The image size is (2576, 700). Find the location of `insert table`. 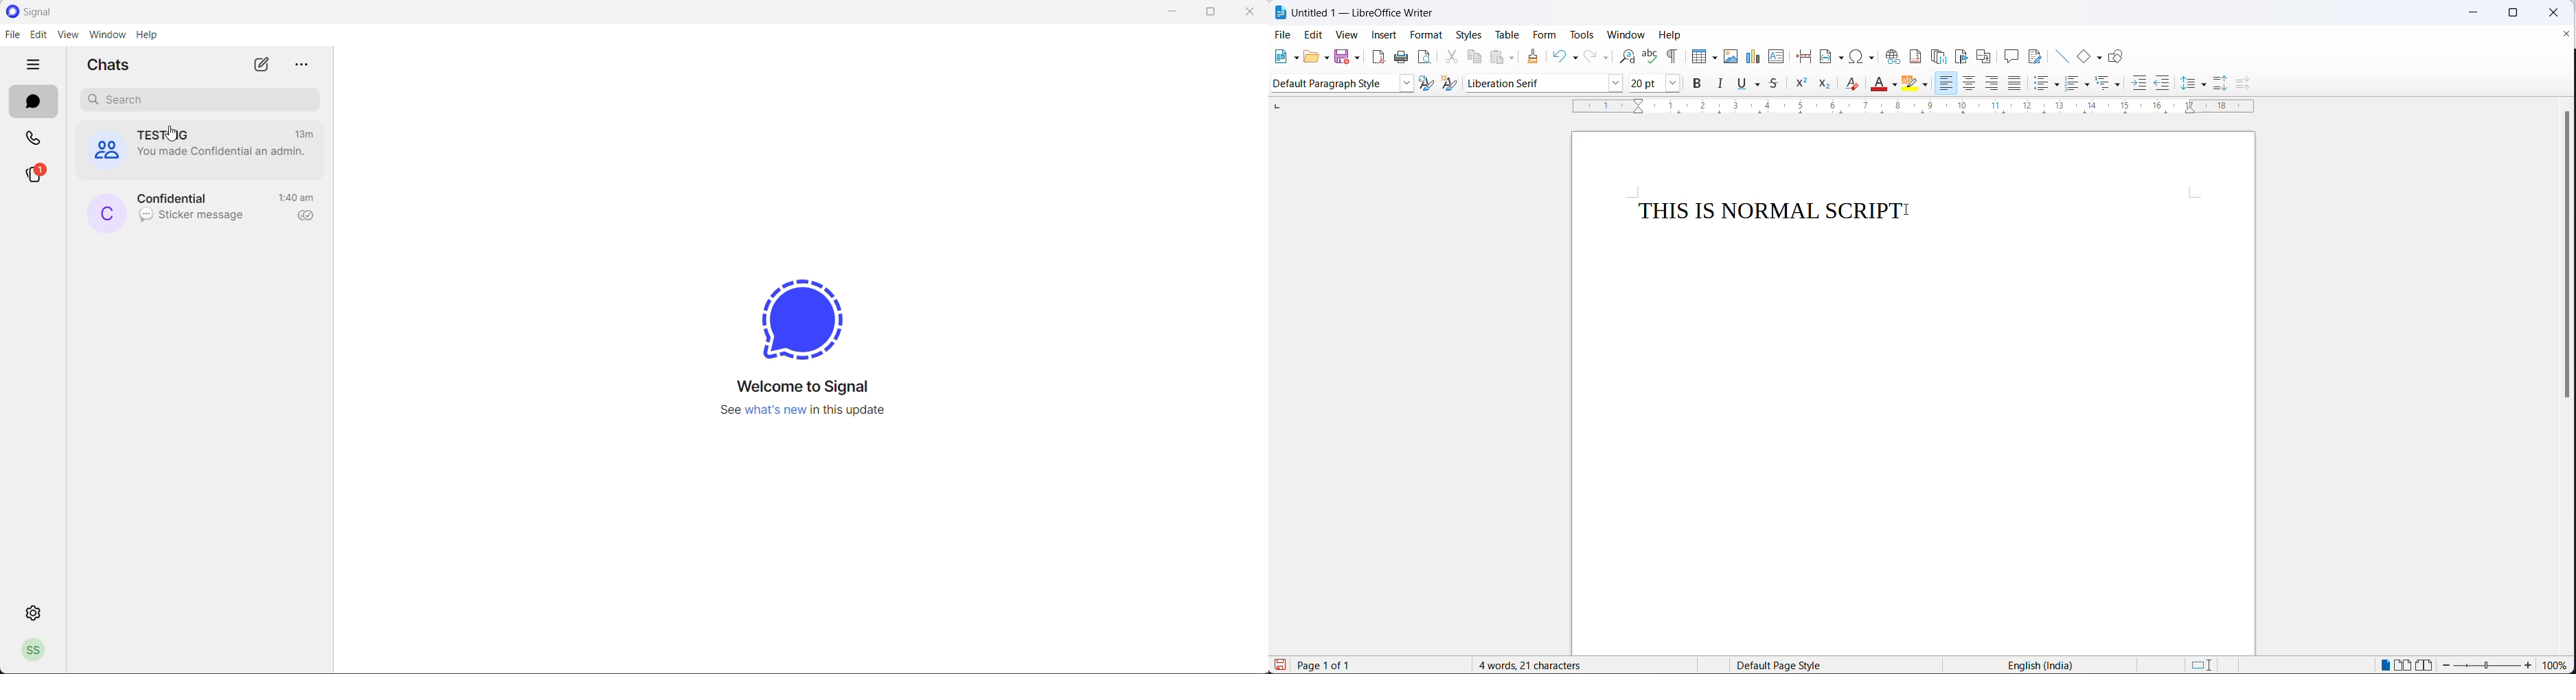

insert table is located at coordinates (1697, 56).